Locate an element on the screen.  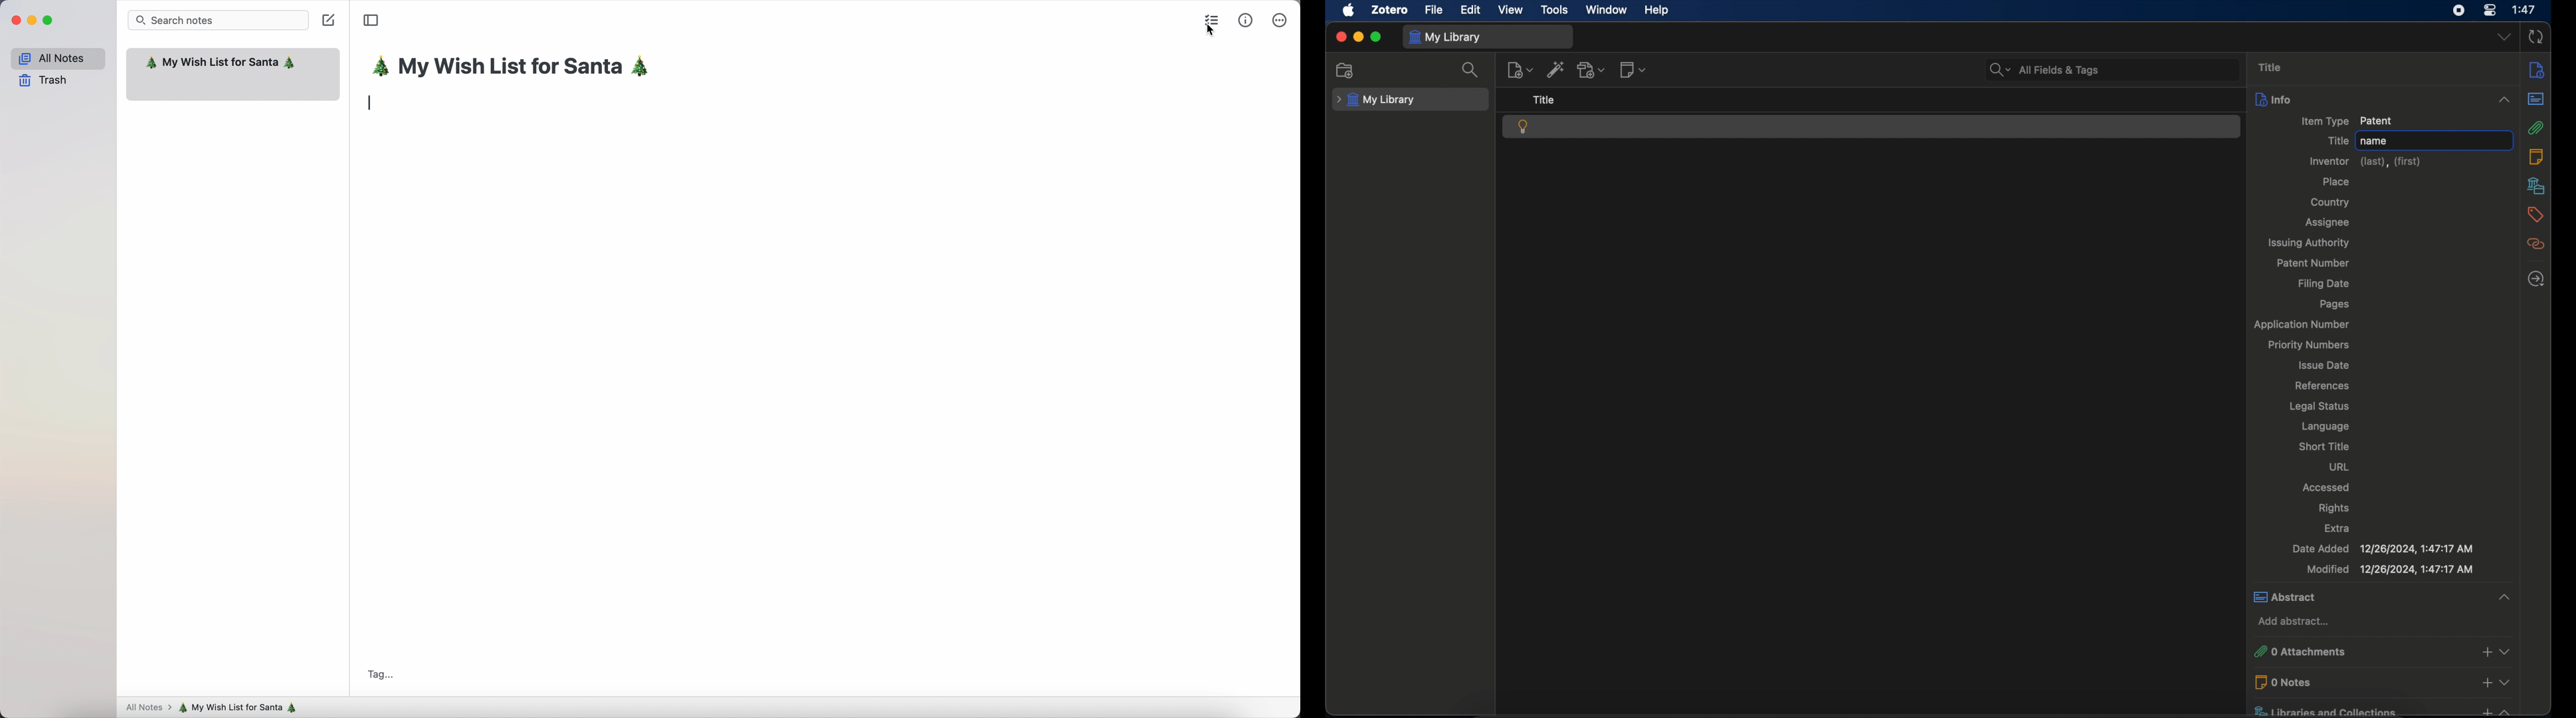
minimize is located at coordinates (1359, 37).